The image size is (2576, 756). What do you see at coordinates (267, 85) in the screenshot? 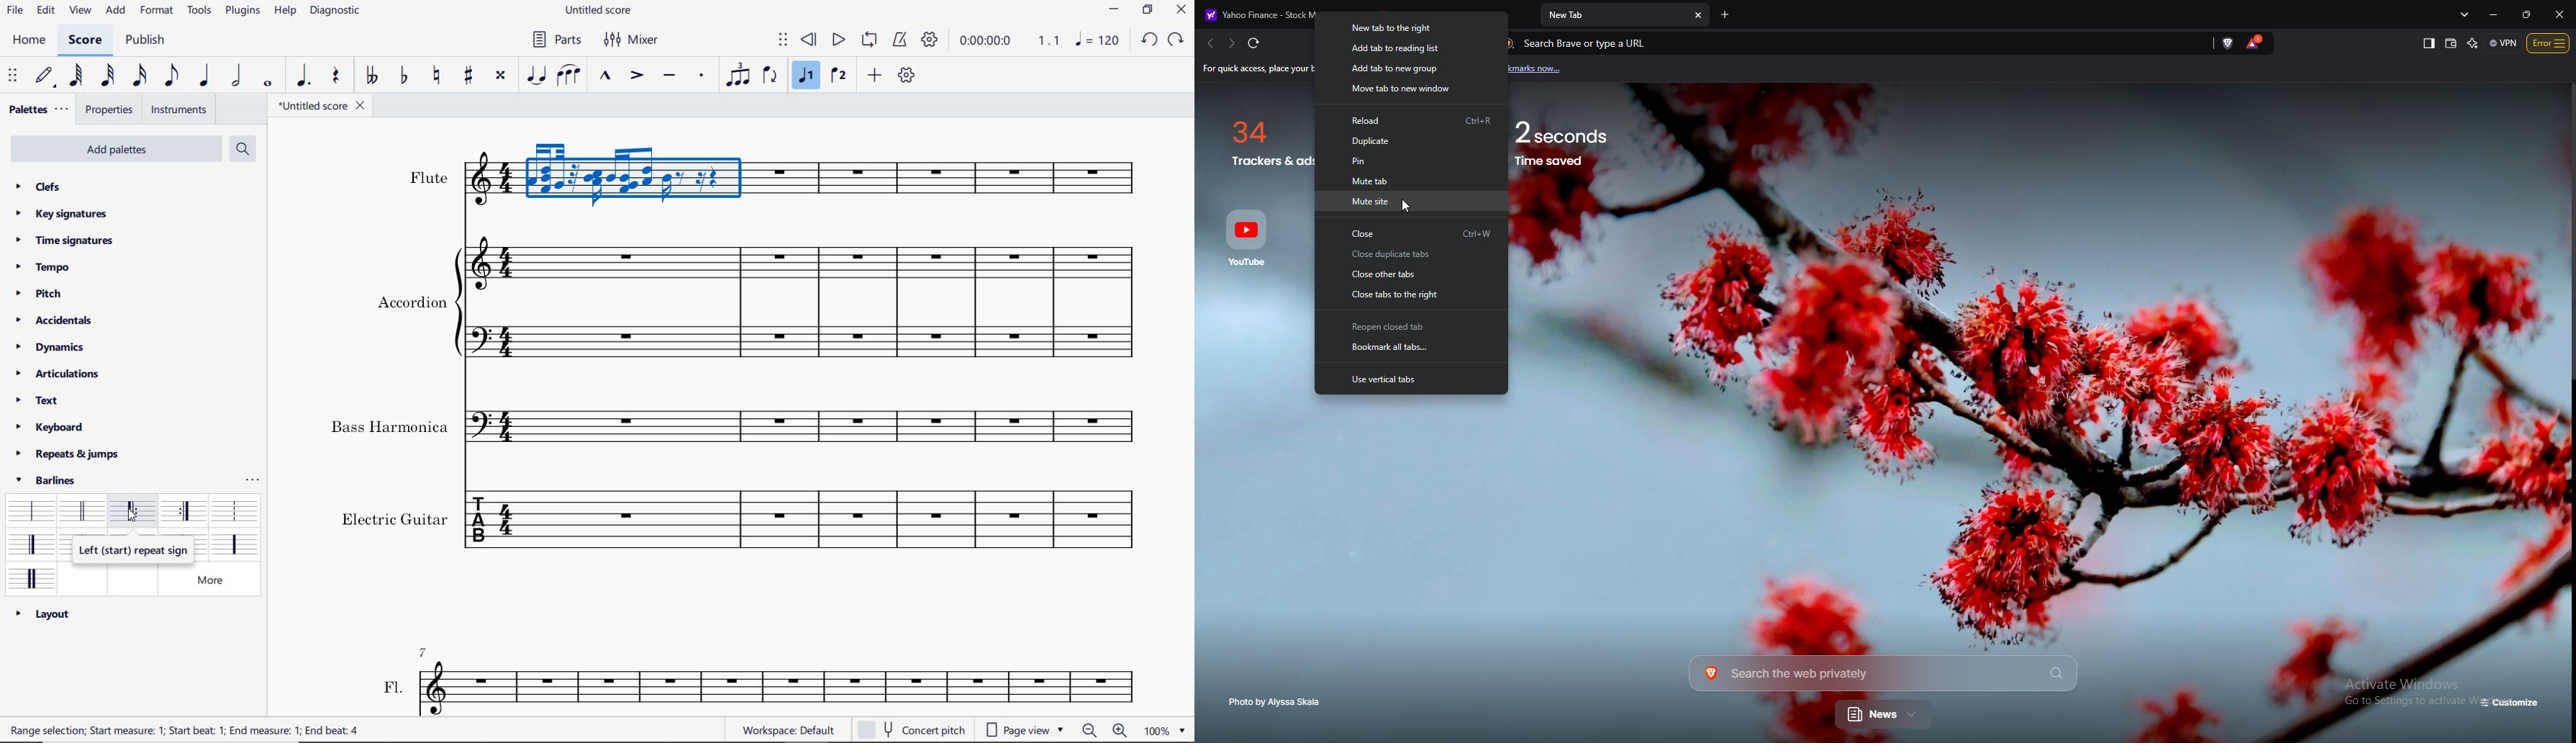
I see `whole note` at bounding box center [267, 85].